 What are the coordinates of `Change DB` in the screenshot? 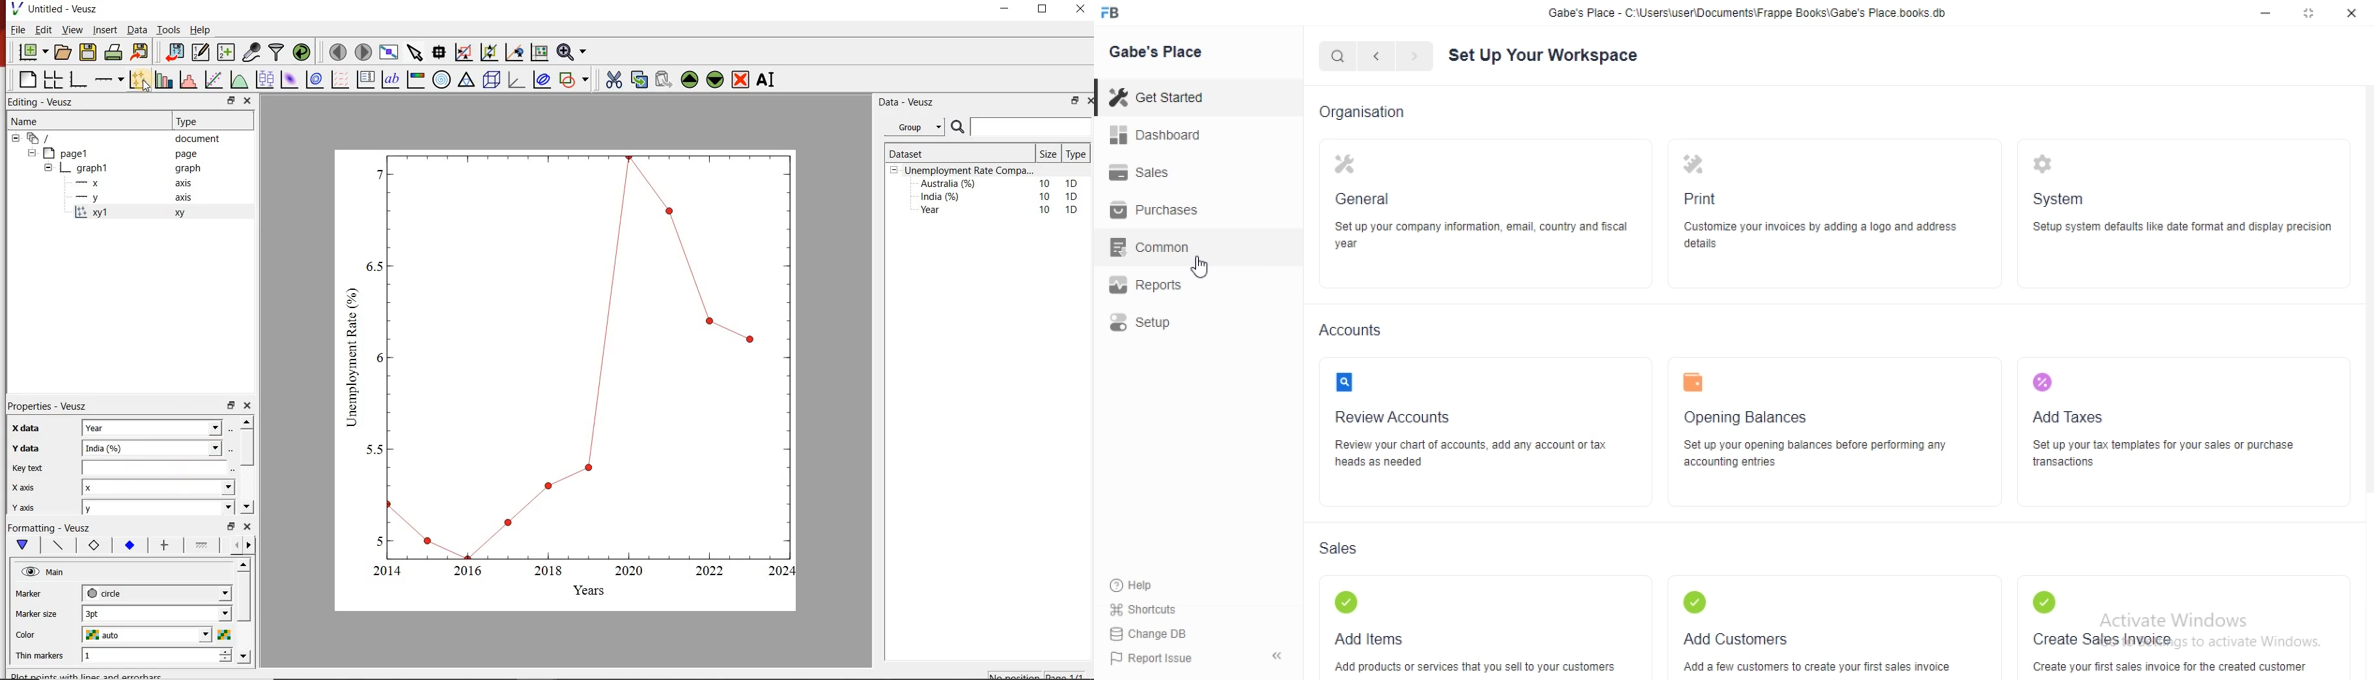 It's located at (1154, 633).